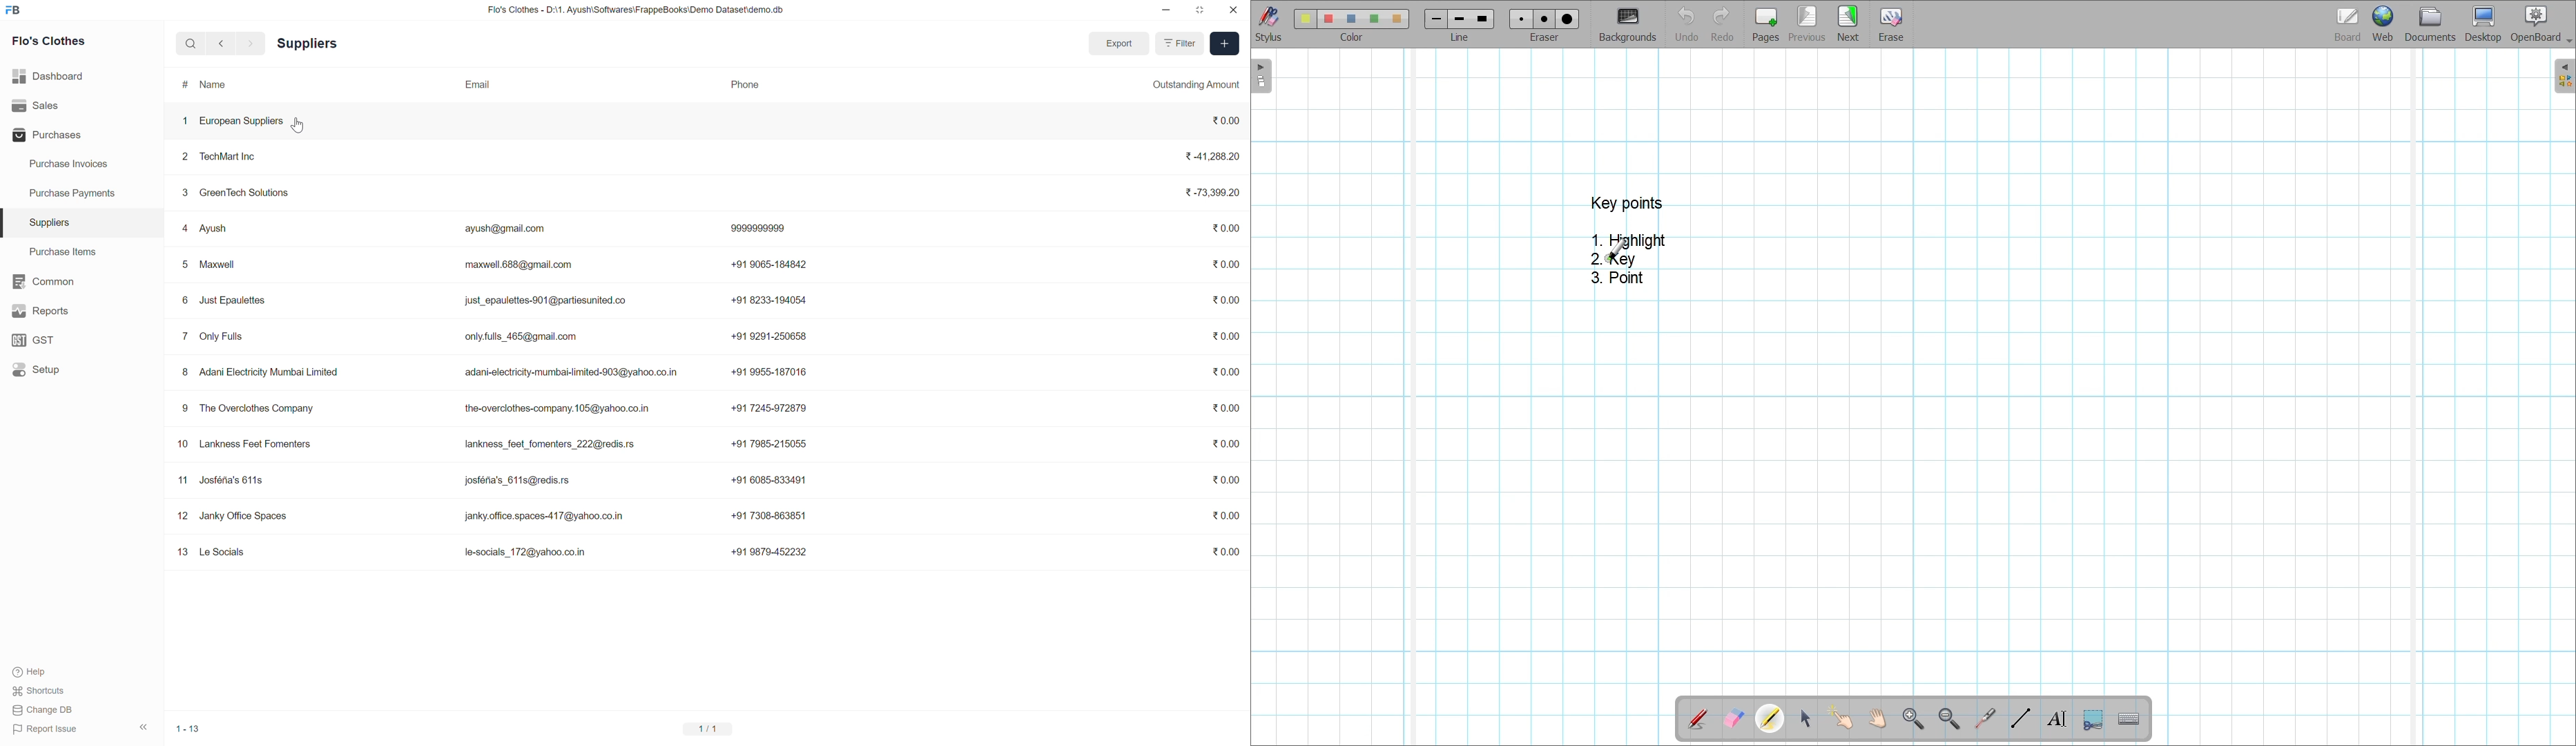 Image resolution: width=2576 pixels, height=756 pixels. What do you see at coordinates (1192, 85) in the screenshot?
I see `Outstanding Amount` at bounding box center [1192, 85].